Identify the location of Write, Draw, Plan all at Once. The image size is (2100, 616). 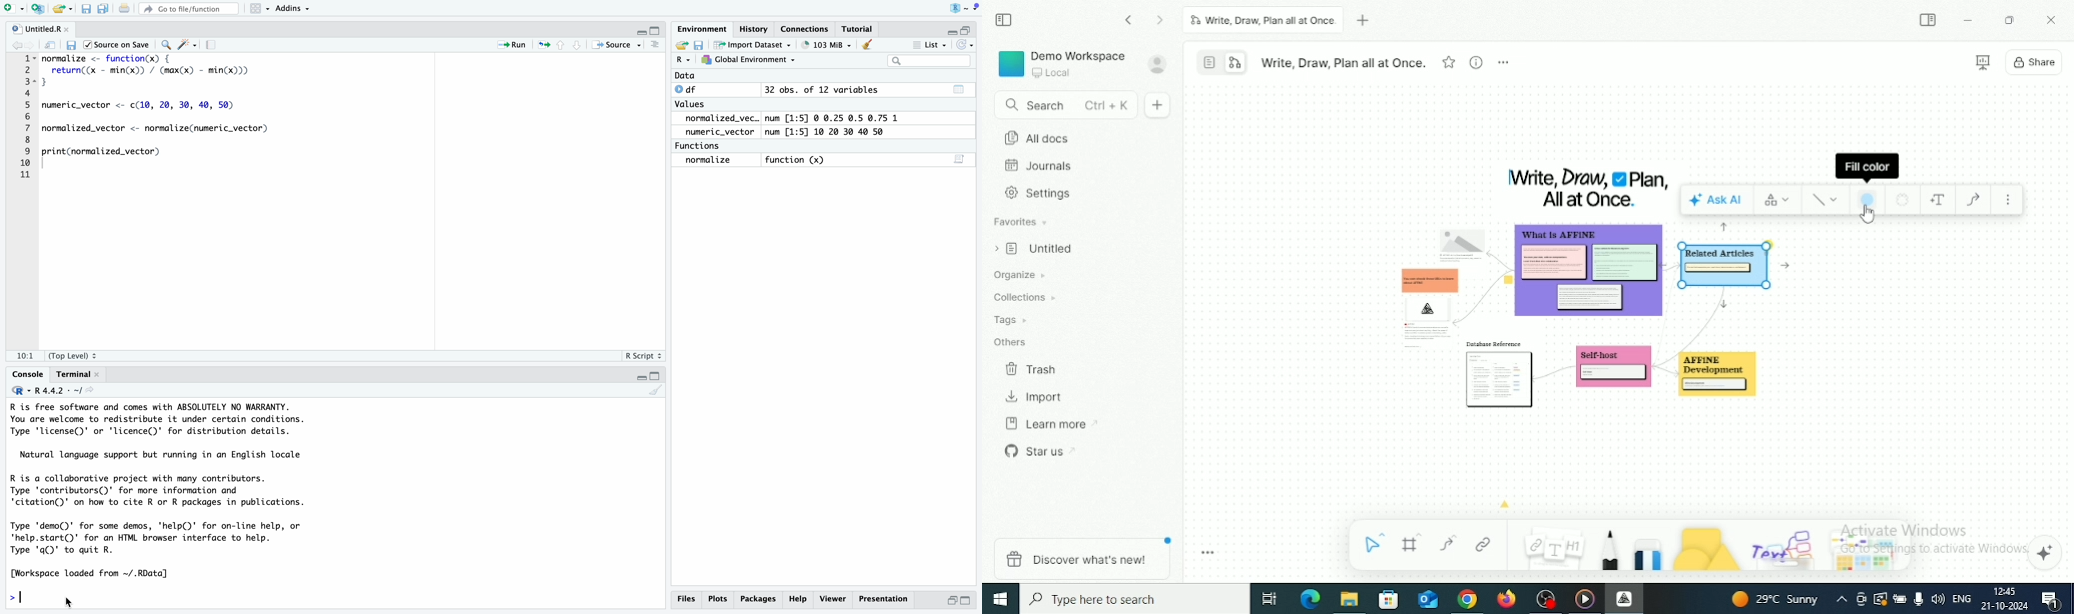
(1343, 63).